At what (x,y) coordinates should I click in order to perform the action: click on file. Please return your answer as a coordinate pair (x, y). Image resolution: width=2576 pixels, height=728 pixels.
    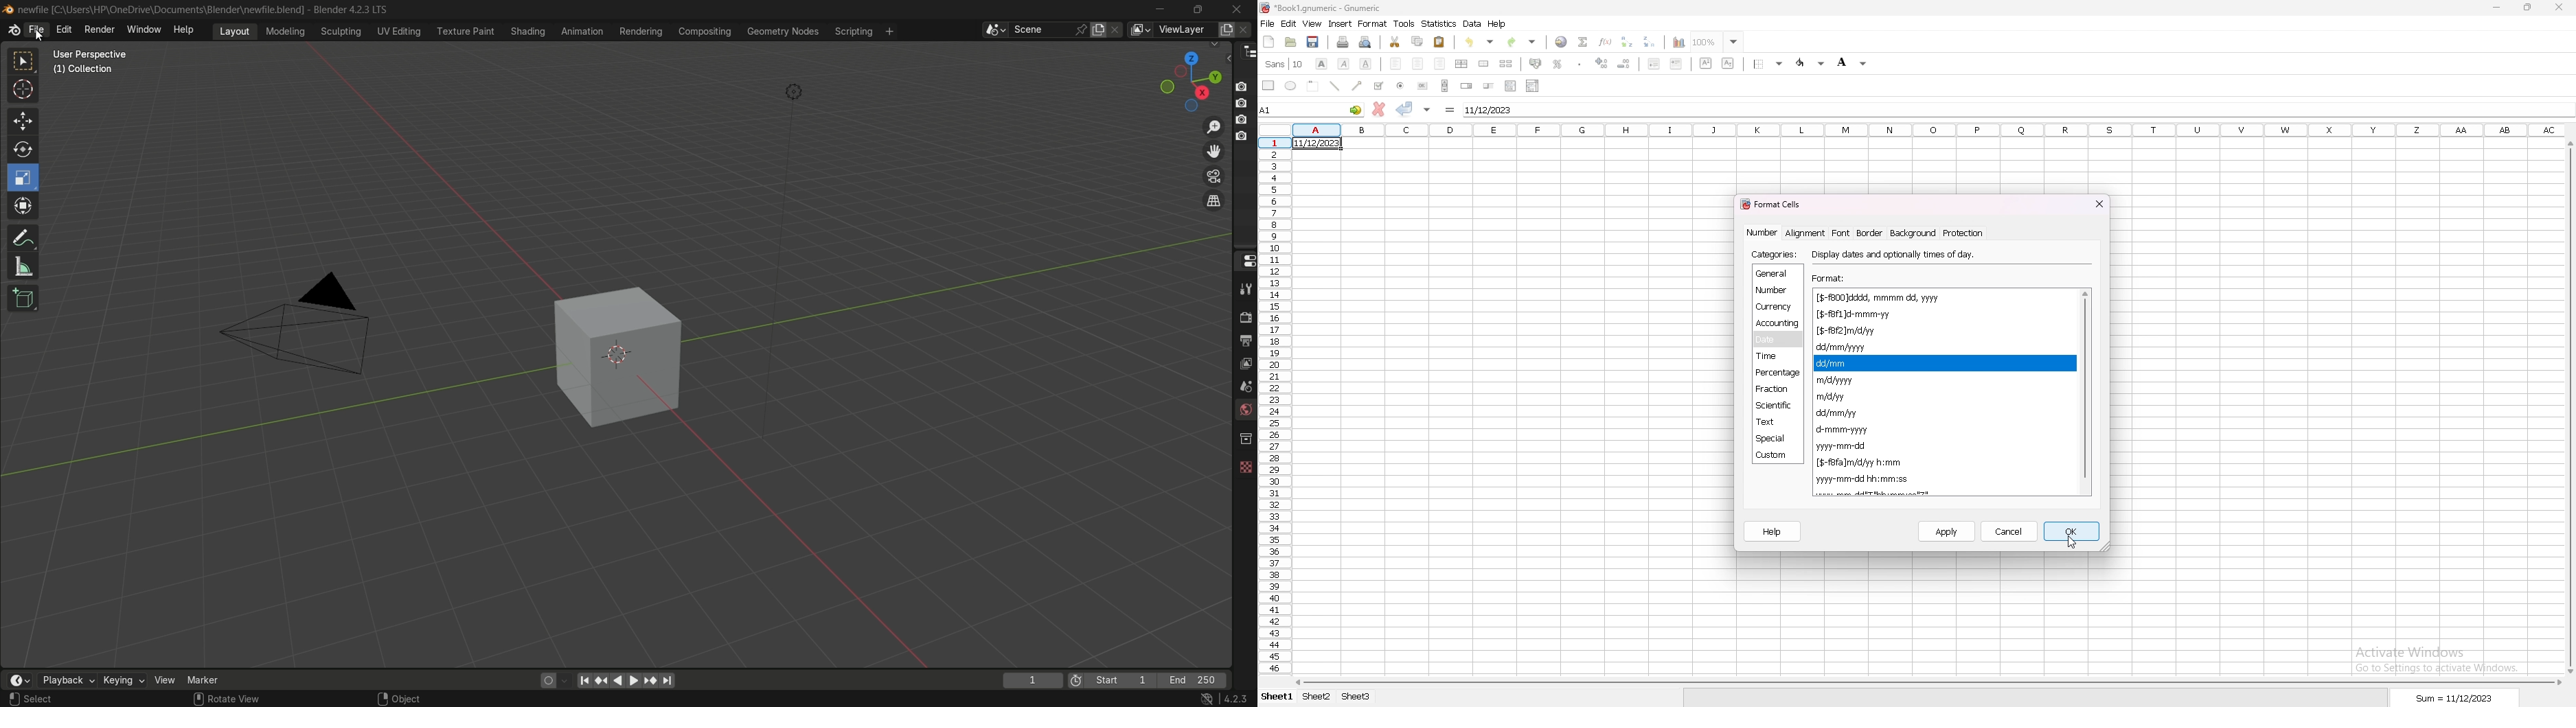
    Looking at the image, I should click on (1267, 24).